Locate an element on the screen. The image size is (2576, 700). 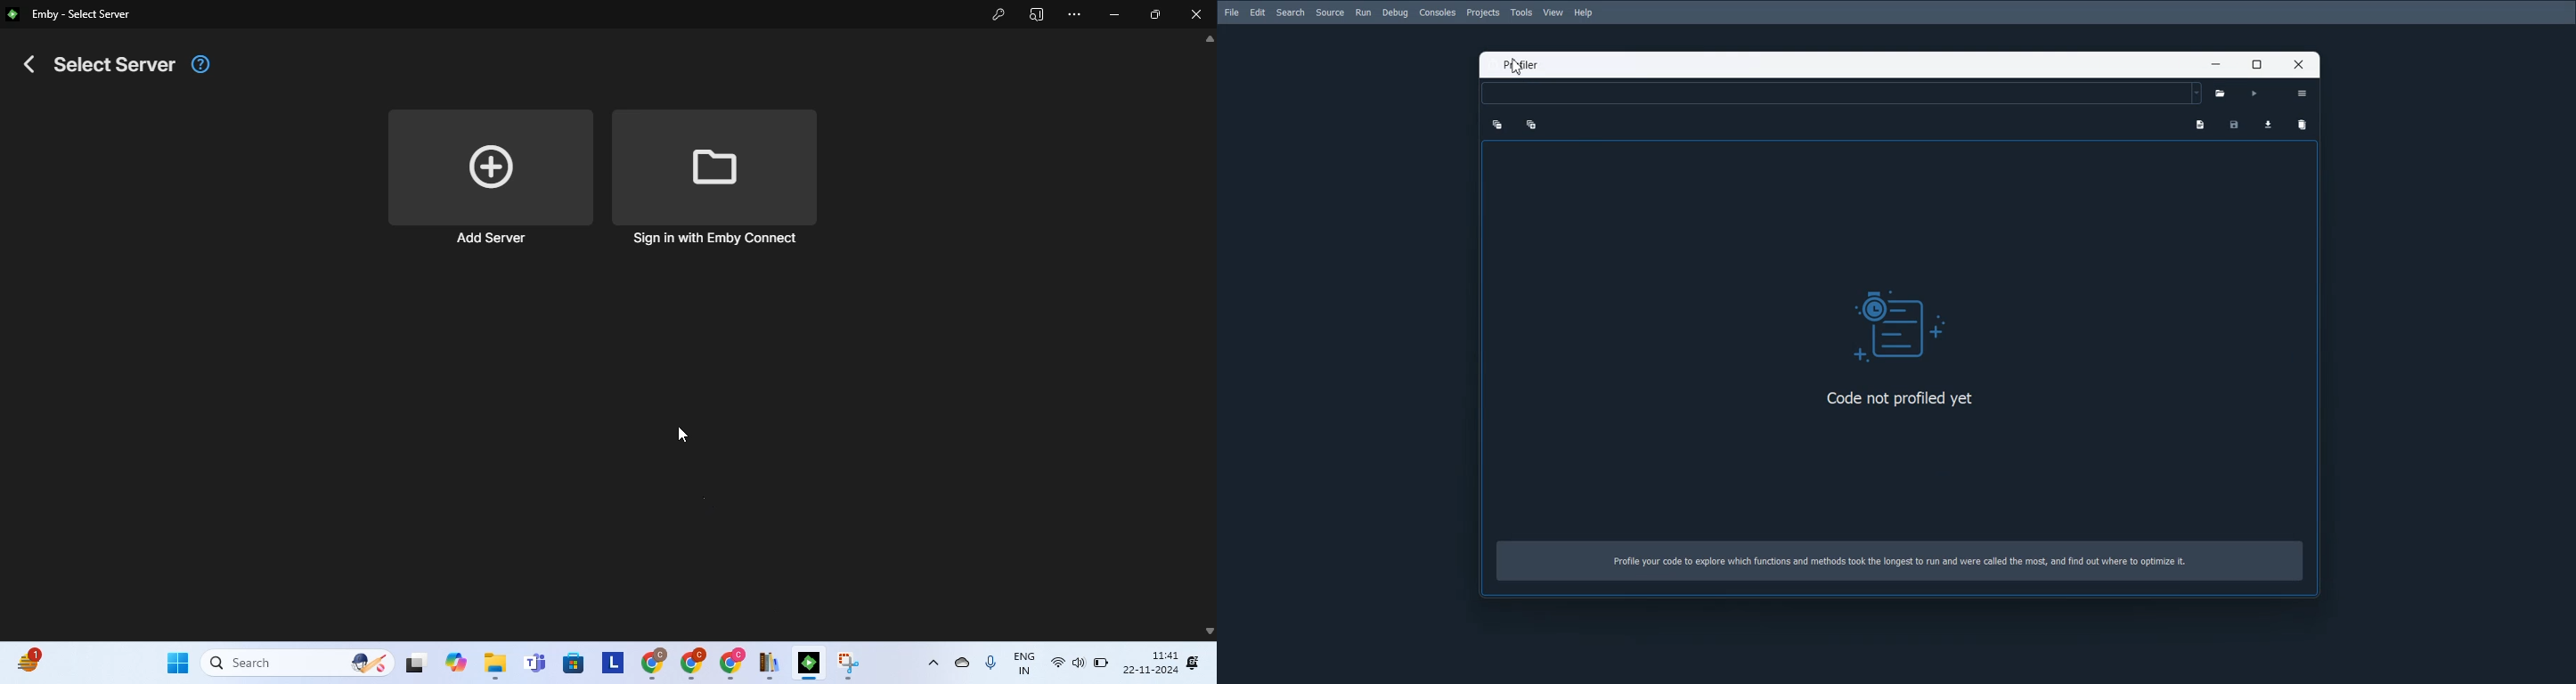
Collapse one level up is located at coordinates (1496, 123).